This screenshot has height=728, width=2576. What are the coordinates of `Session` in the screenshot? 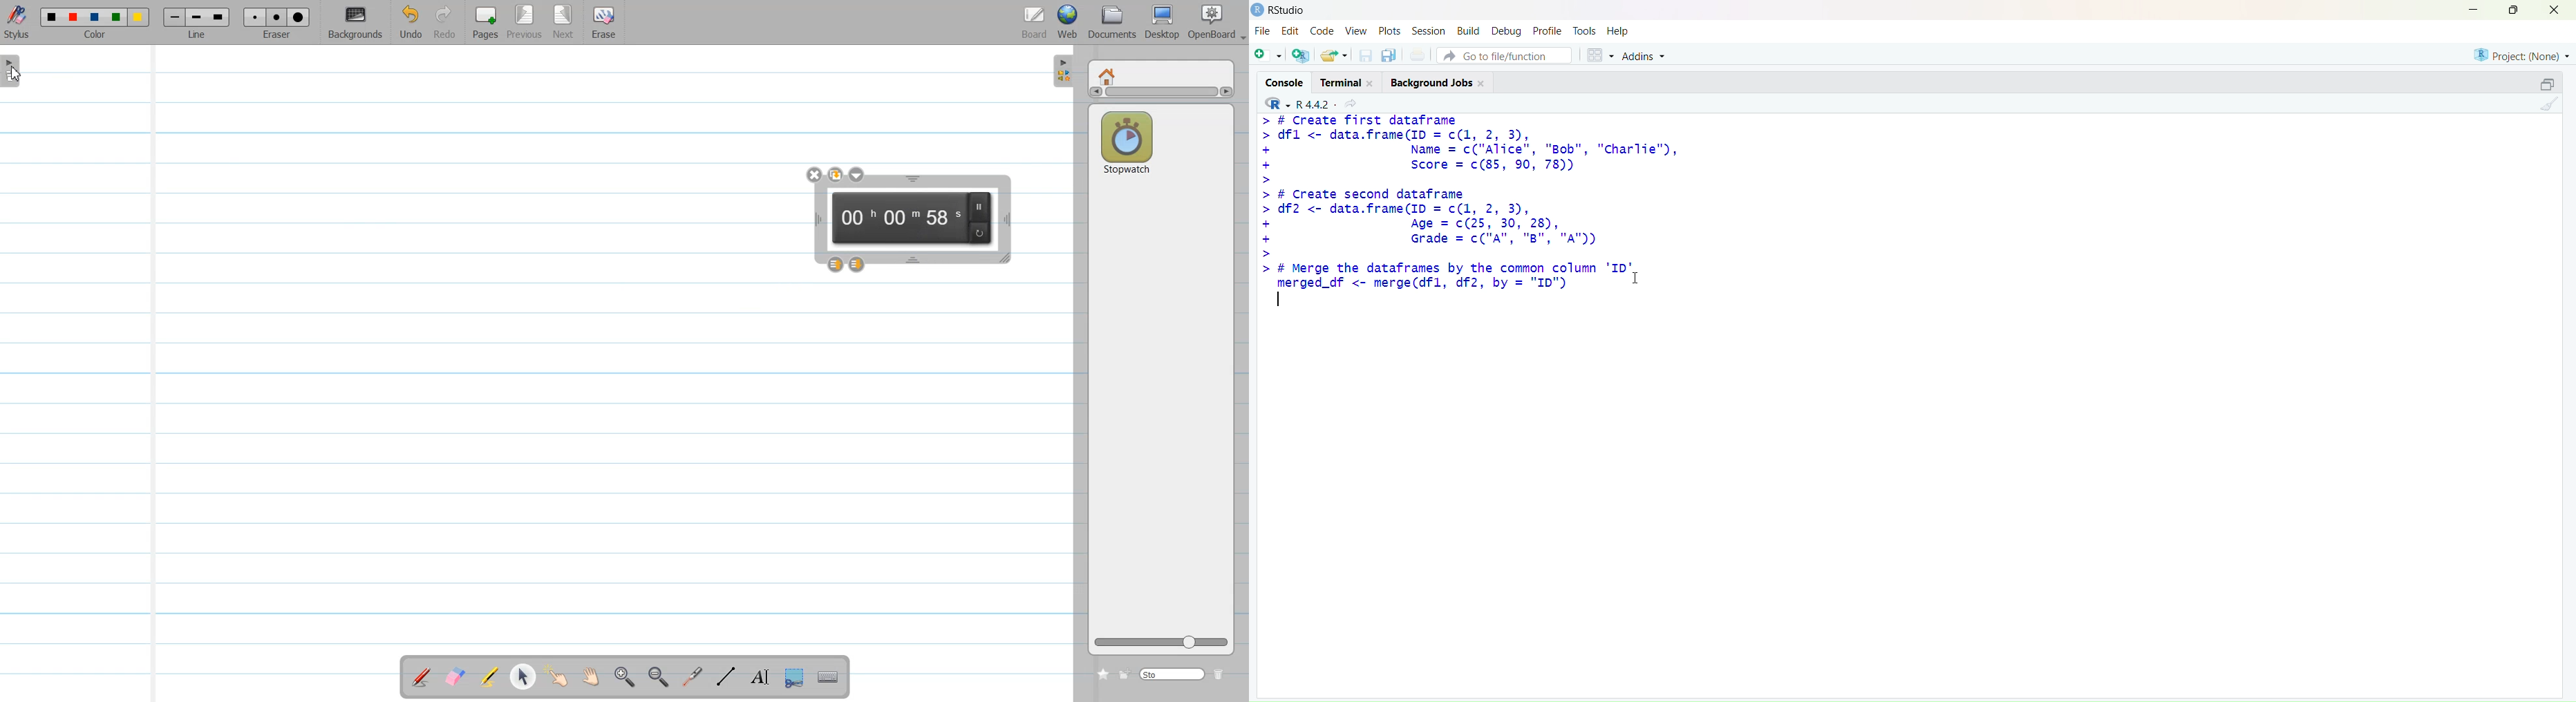 It's located at (1429, 31).